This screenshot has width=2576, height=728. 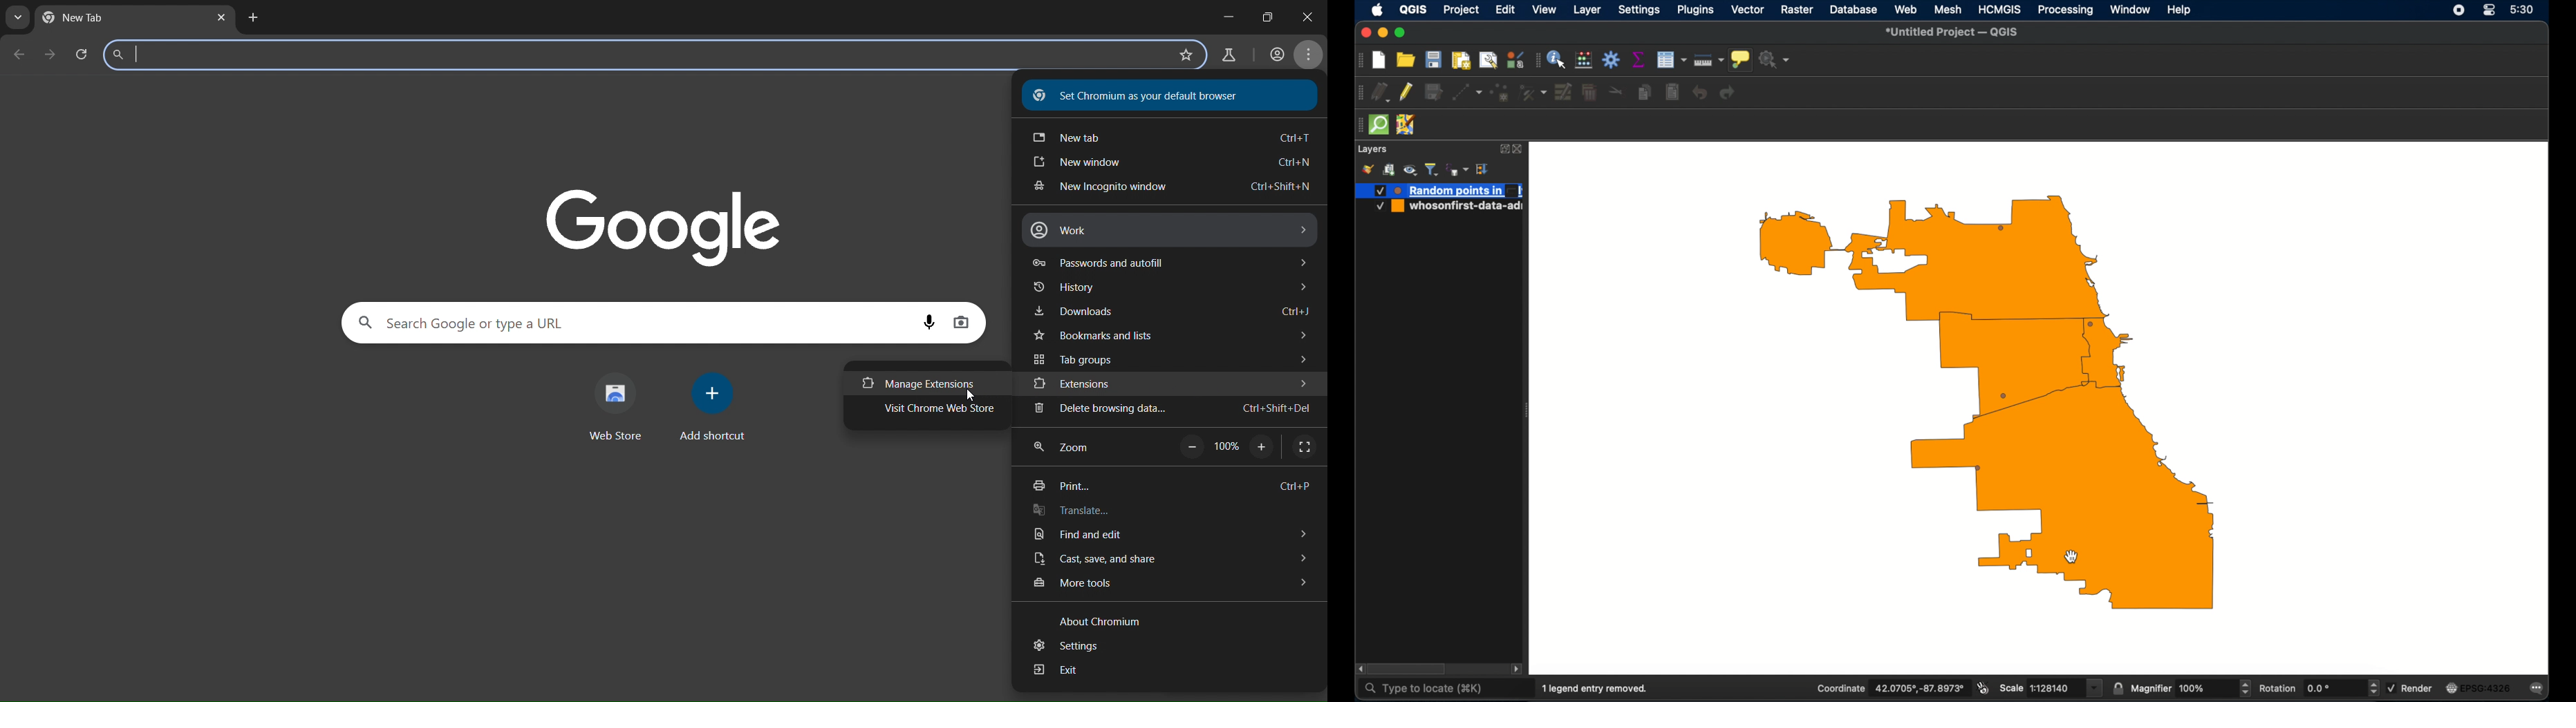 What do you see at coordinates (1390, 170) in the screenshot?
I see `add group` at bounding box center [1390, 170].